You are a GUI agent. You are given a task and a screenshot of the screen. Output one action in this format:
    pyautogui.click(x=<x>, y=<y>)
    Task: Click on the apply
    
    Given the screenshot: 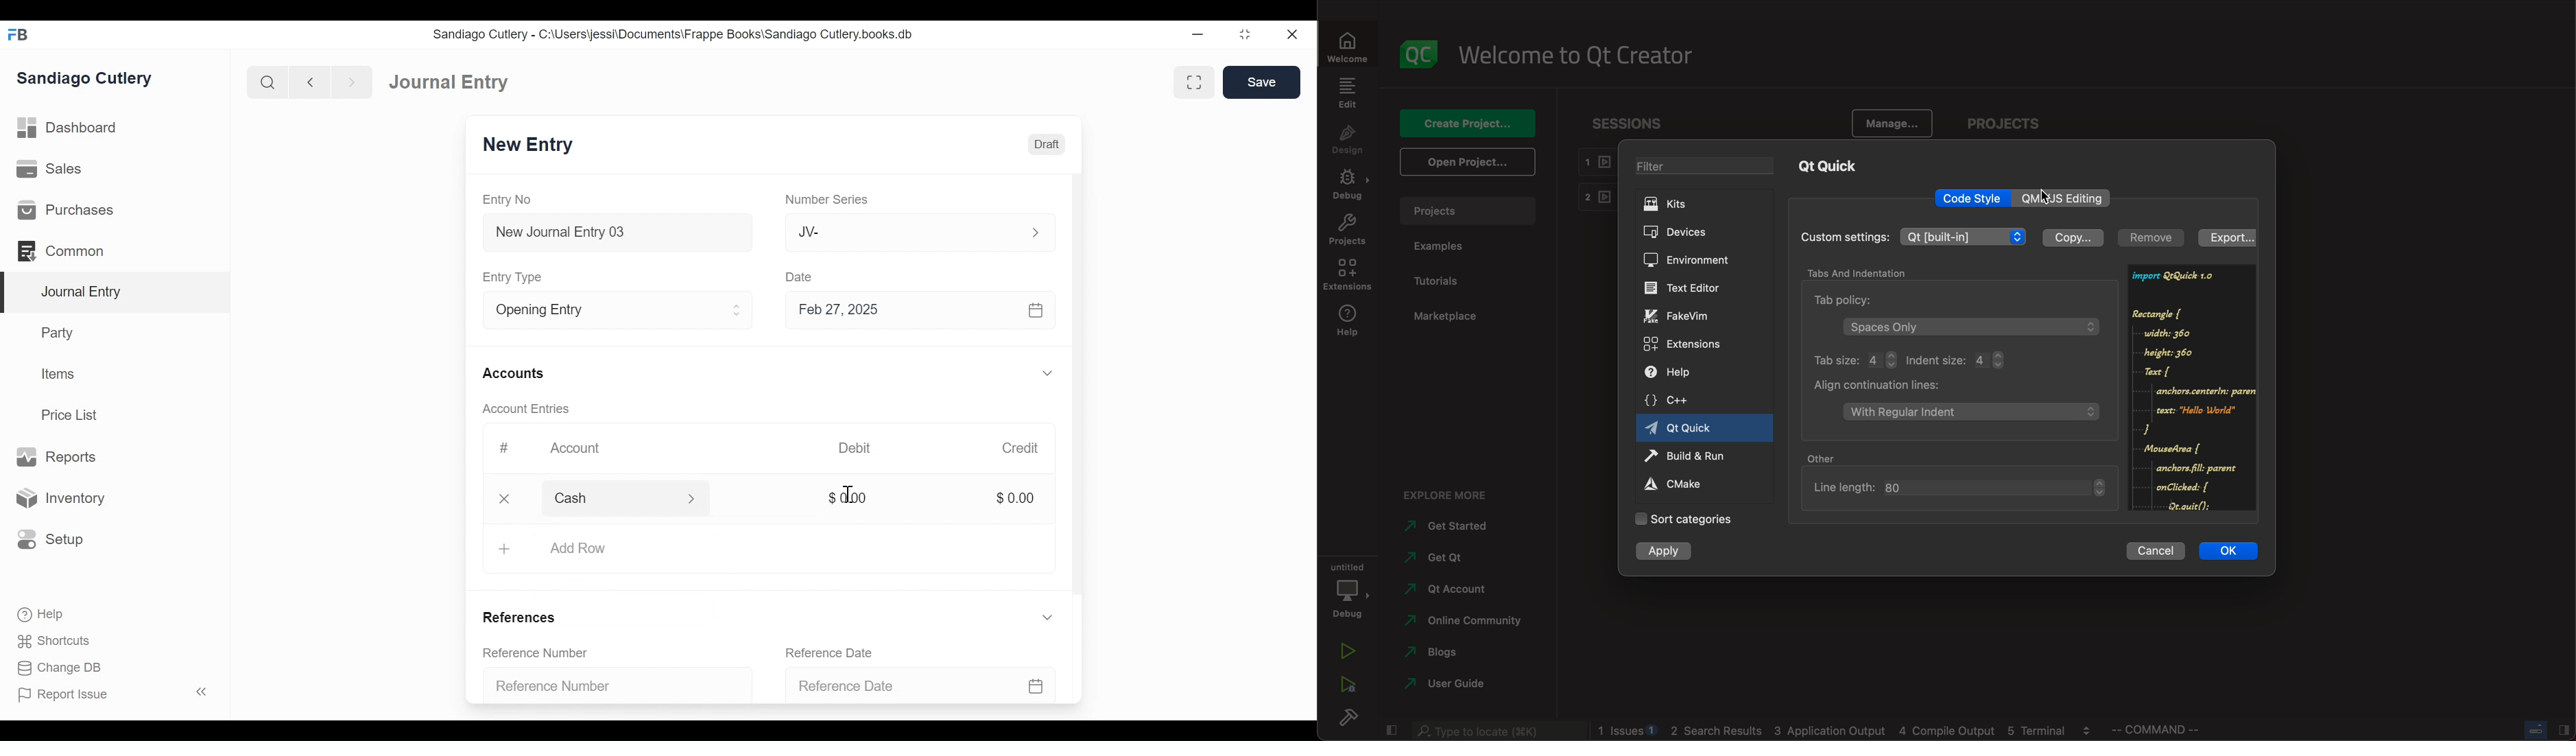 What is the action you would take?
    pyautogui.click(x=1676, y=552)
    